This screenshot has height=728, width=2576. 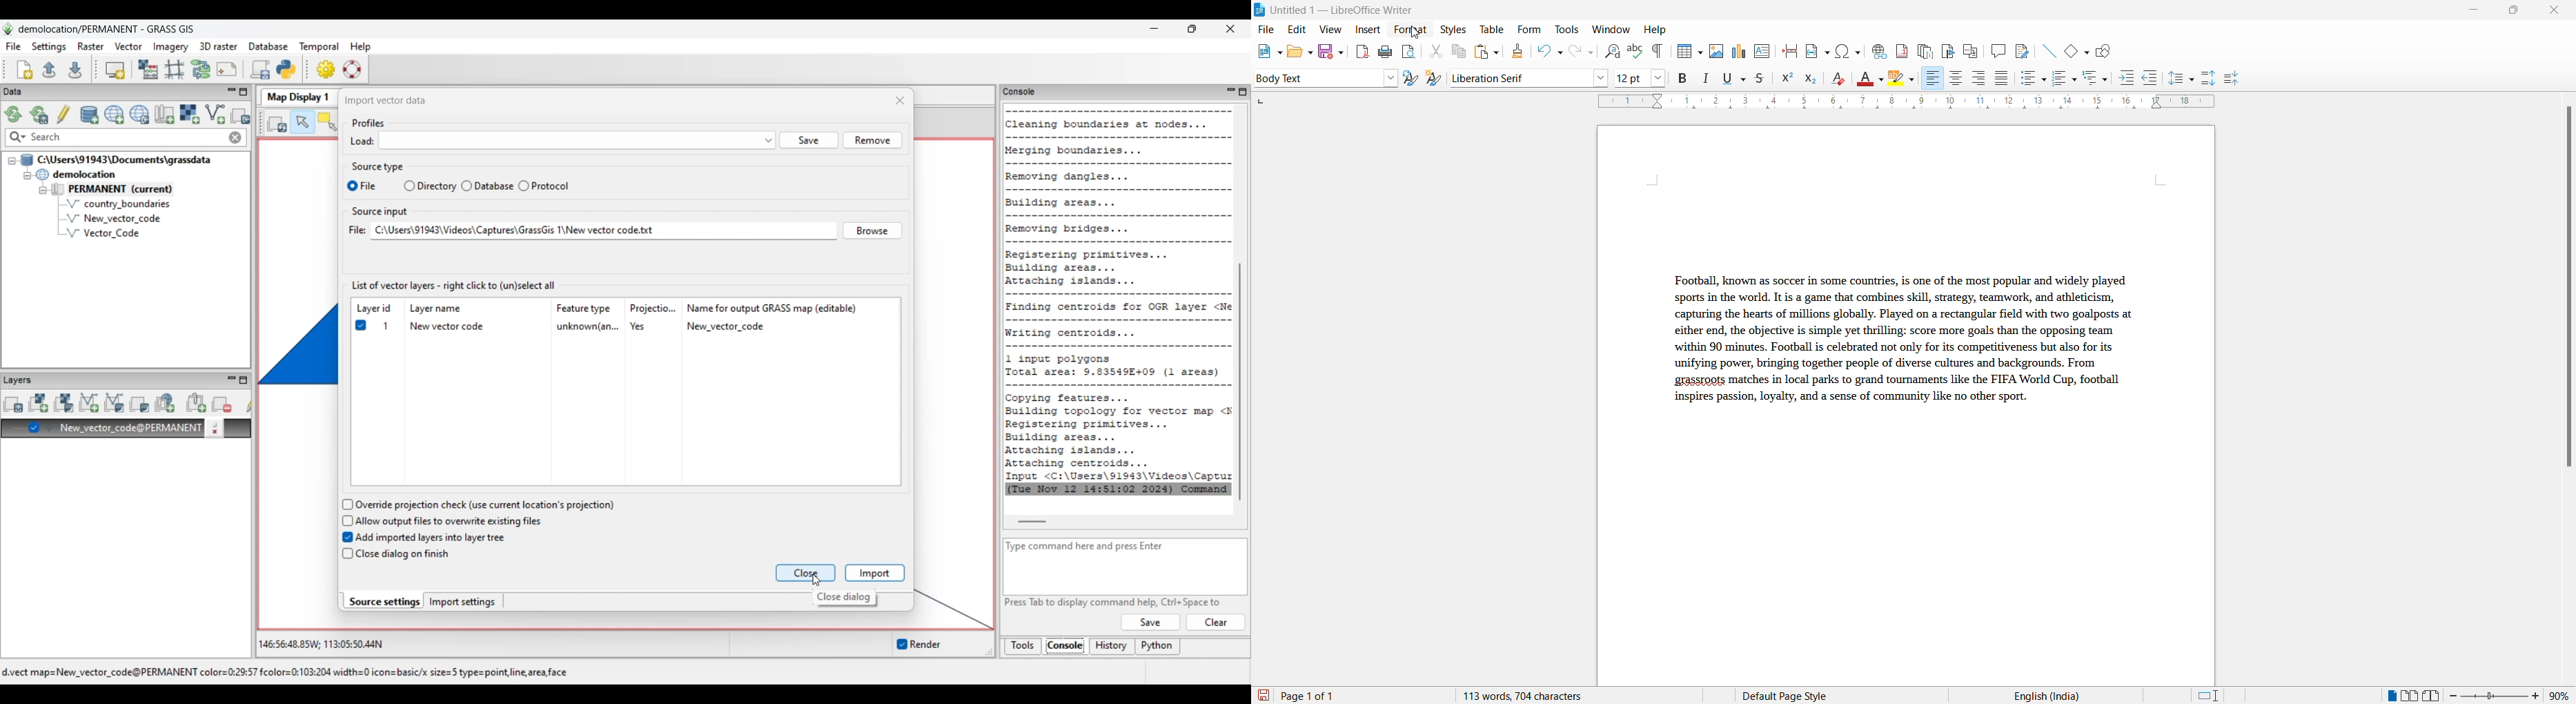 I want to click on insert text, so click(x=1763, y=50).